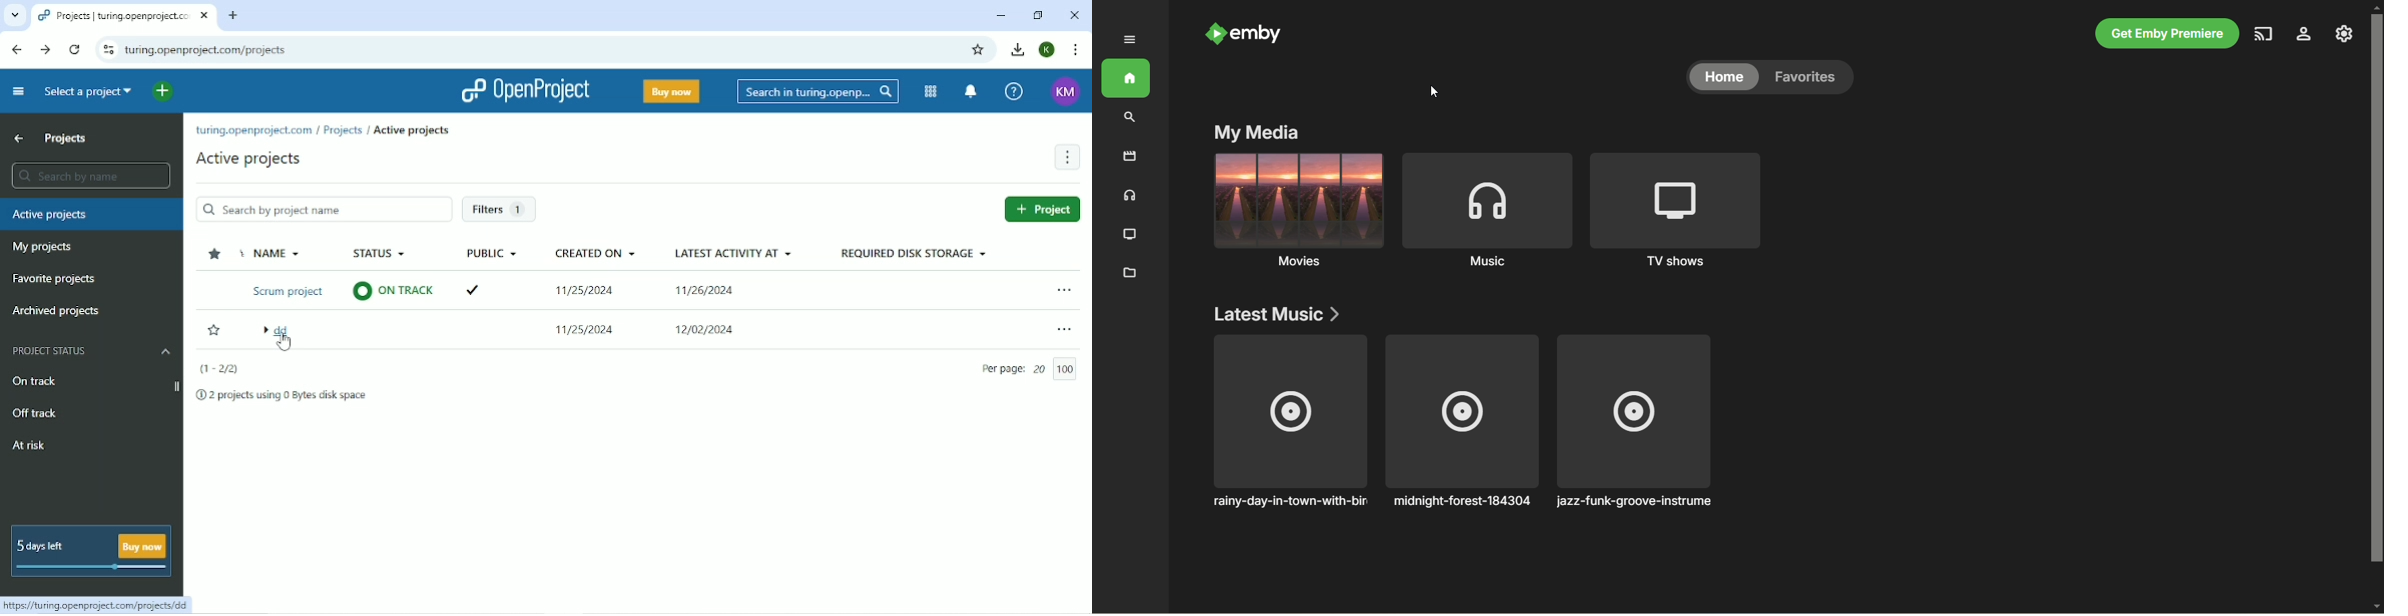 This screenshot has height=616, width=2408. What do you see at coordinates (819, 92) in the screenshot?
I see `Search` at bounding box center [819, 92].